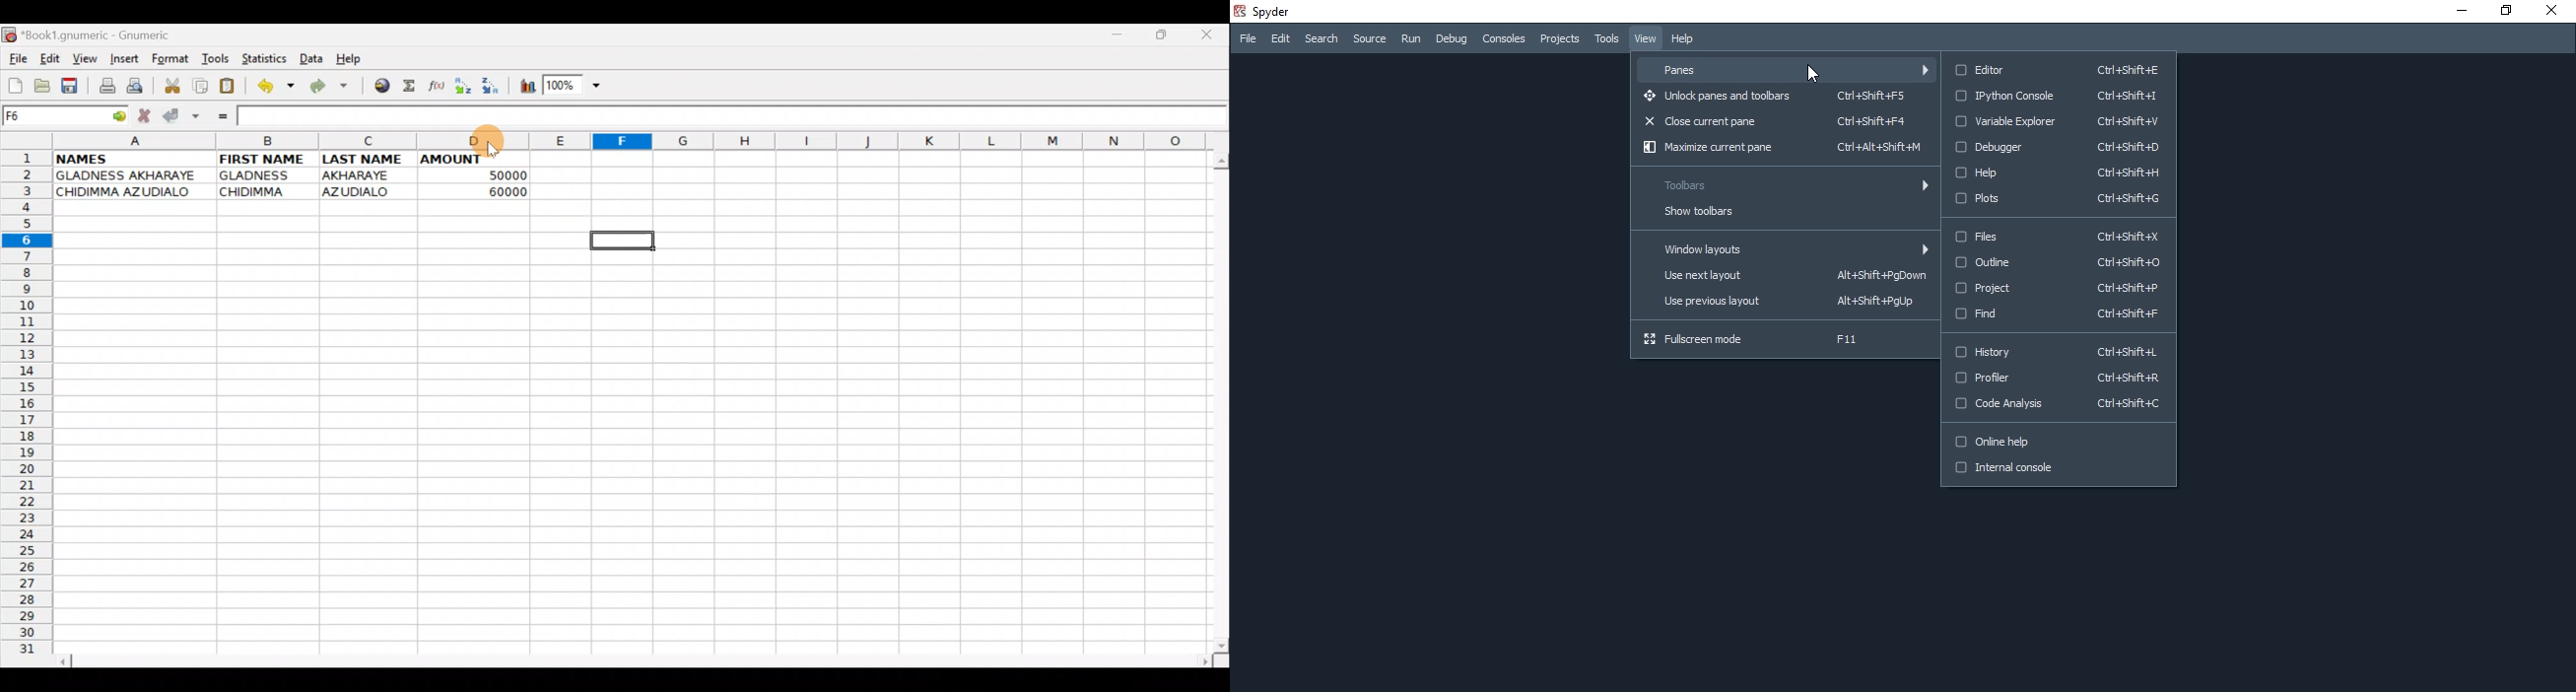 Image resolution: width=2576 pixels, height=700 pixels. What do you see at coordinates (1778, 339) in the screenshot?
I see `Fullscreen mode` at bounding box center [1778, 339].